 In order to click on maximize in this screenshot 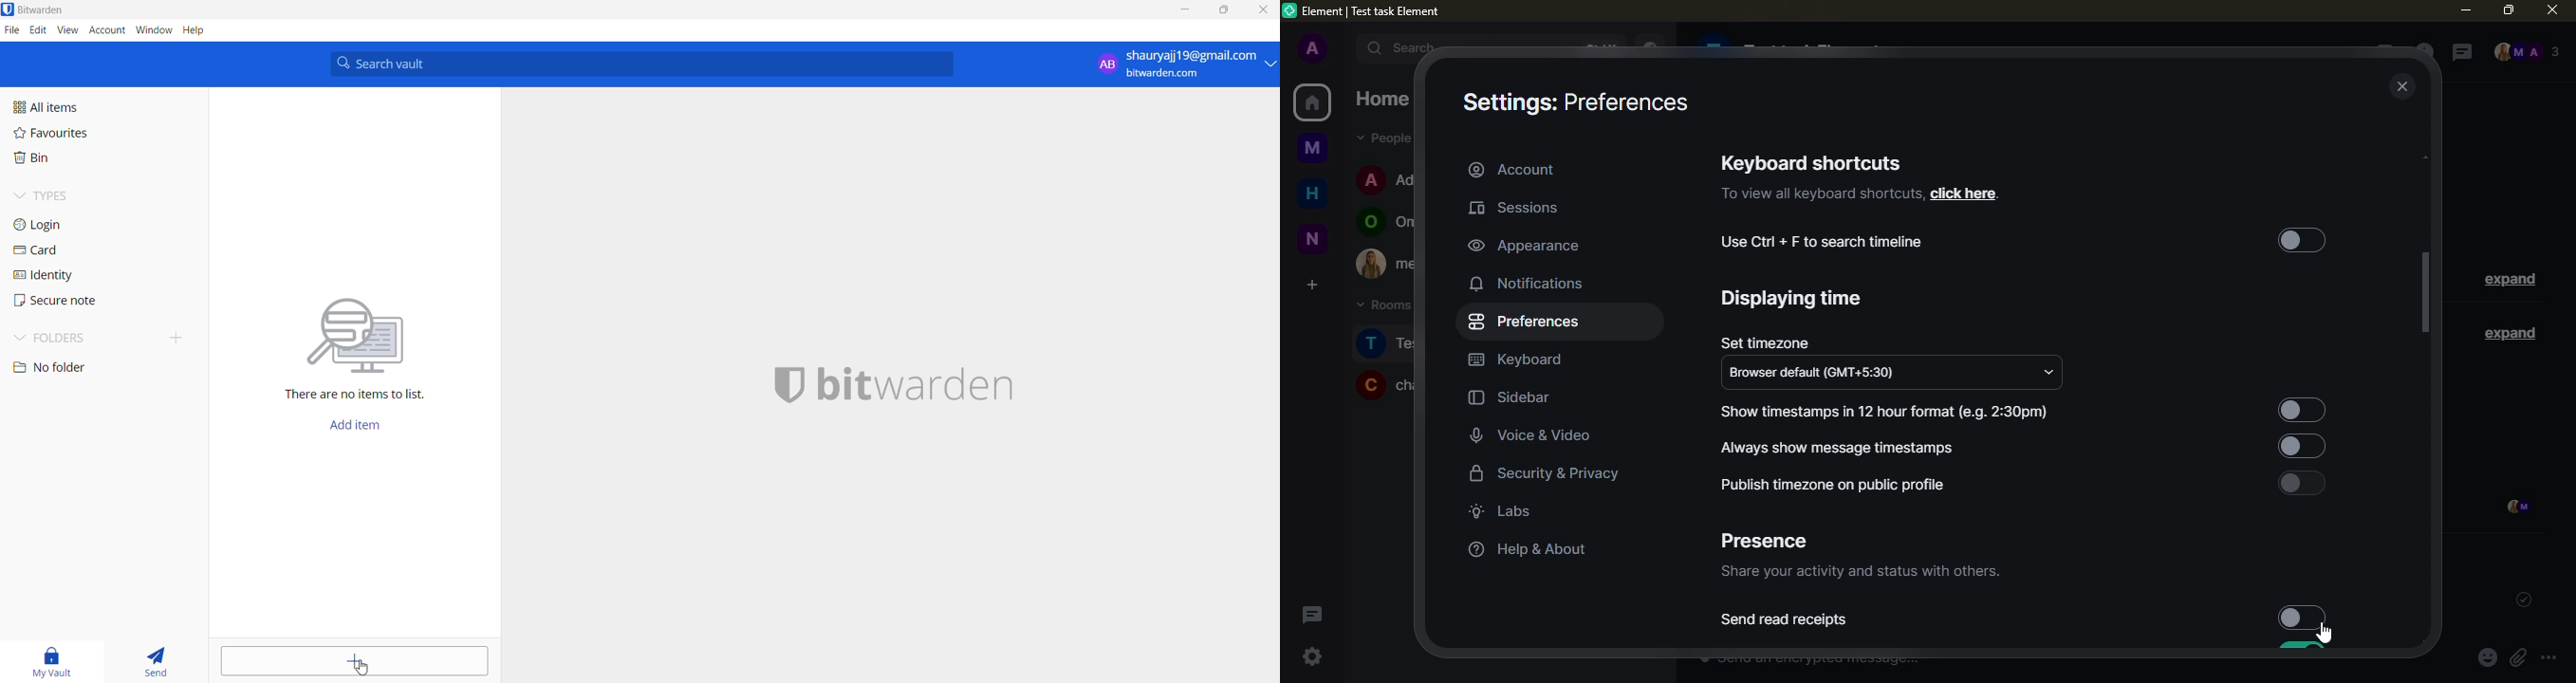, I will do `click(2508, 9)`.